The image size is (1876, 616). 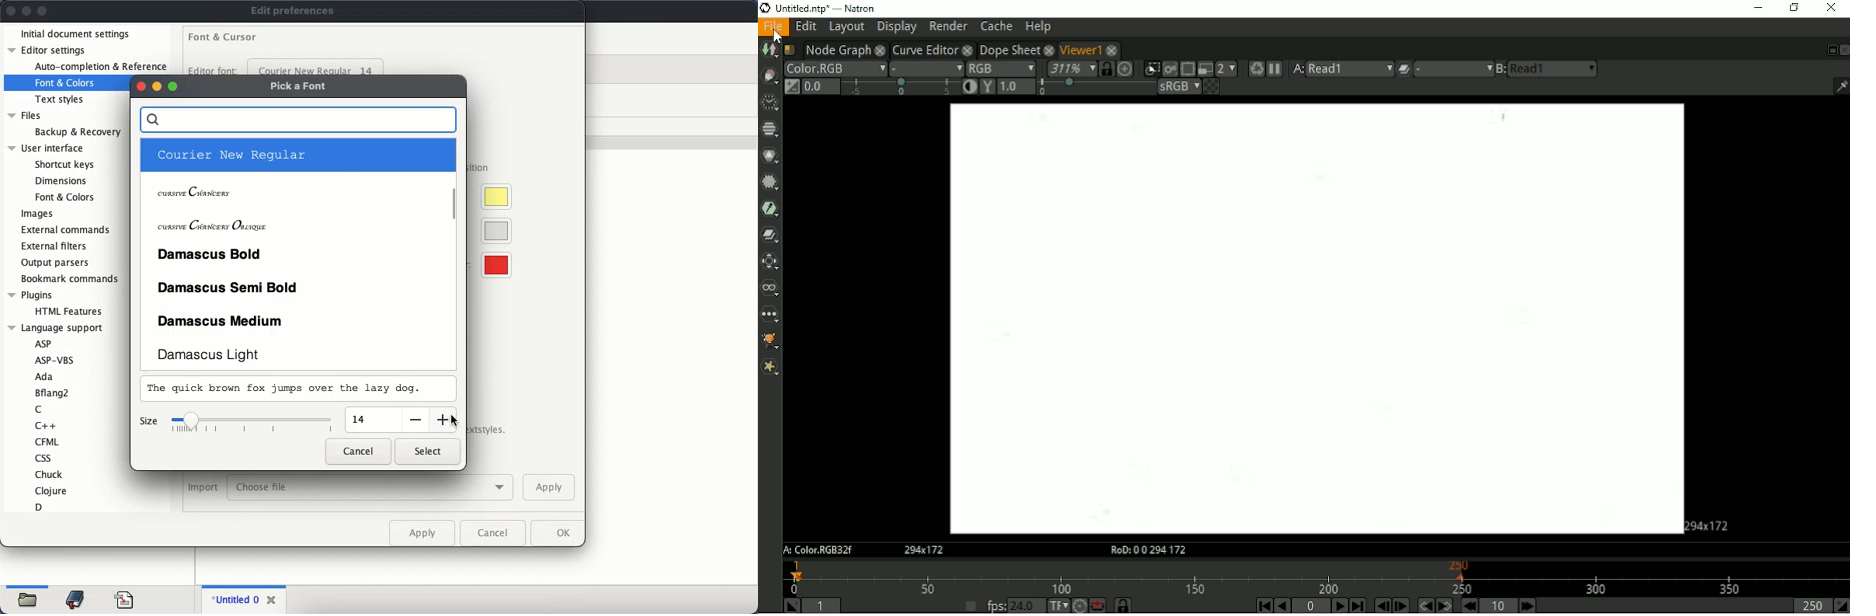 I want to click on search, so click(x=298, y=120).